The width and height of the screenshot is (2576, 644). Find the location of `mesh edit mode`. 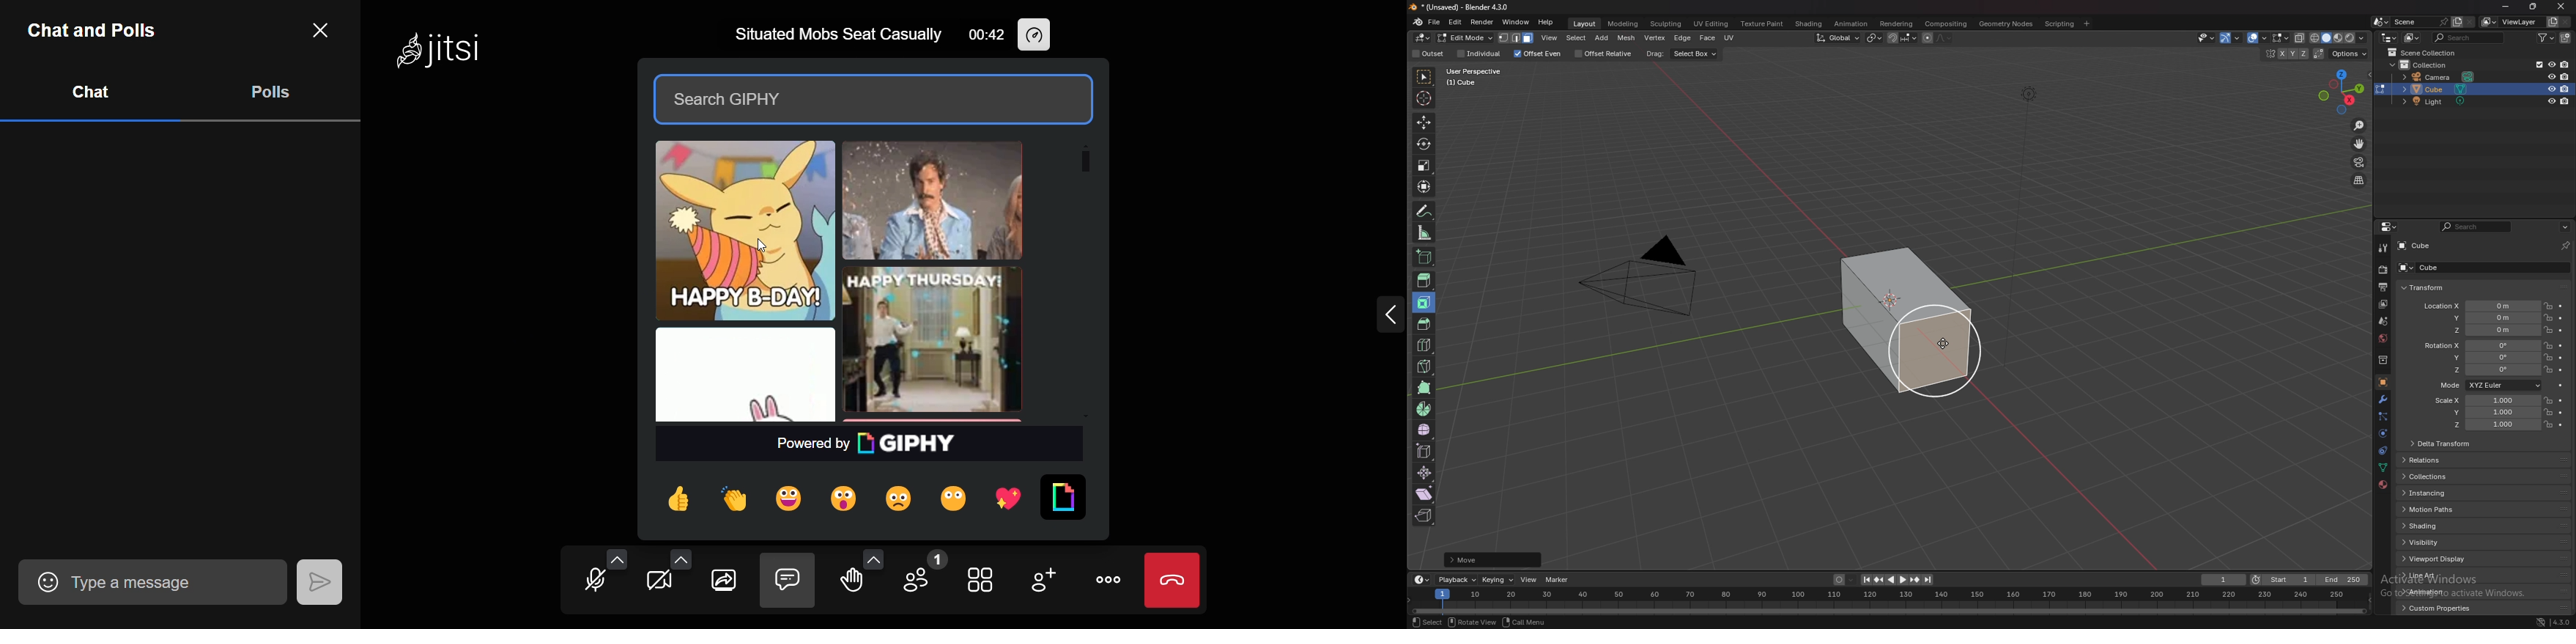

mesh edit mode is located at coordinates (2281, 37).